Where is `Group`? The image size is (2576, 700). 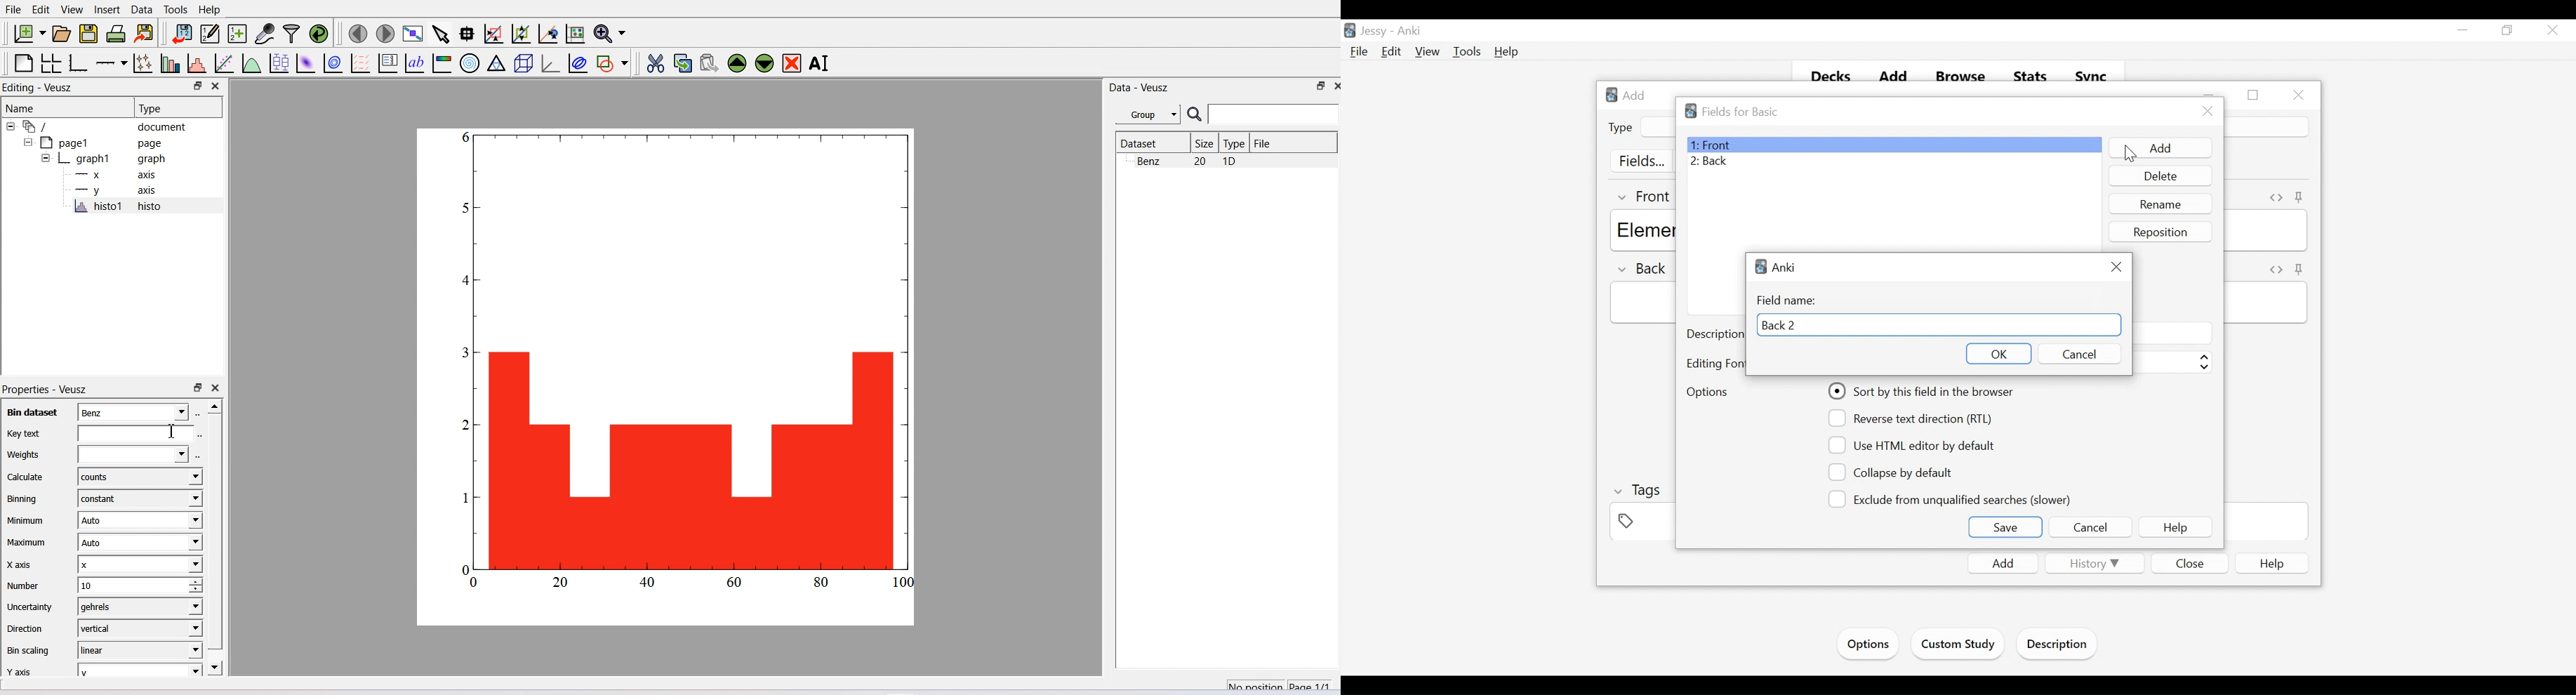 Group is located at coordinates (1148, 113).